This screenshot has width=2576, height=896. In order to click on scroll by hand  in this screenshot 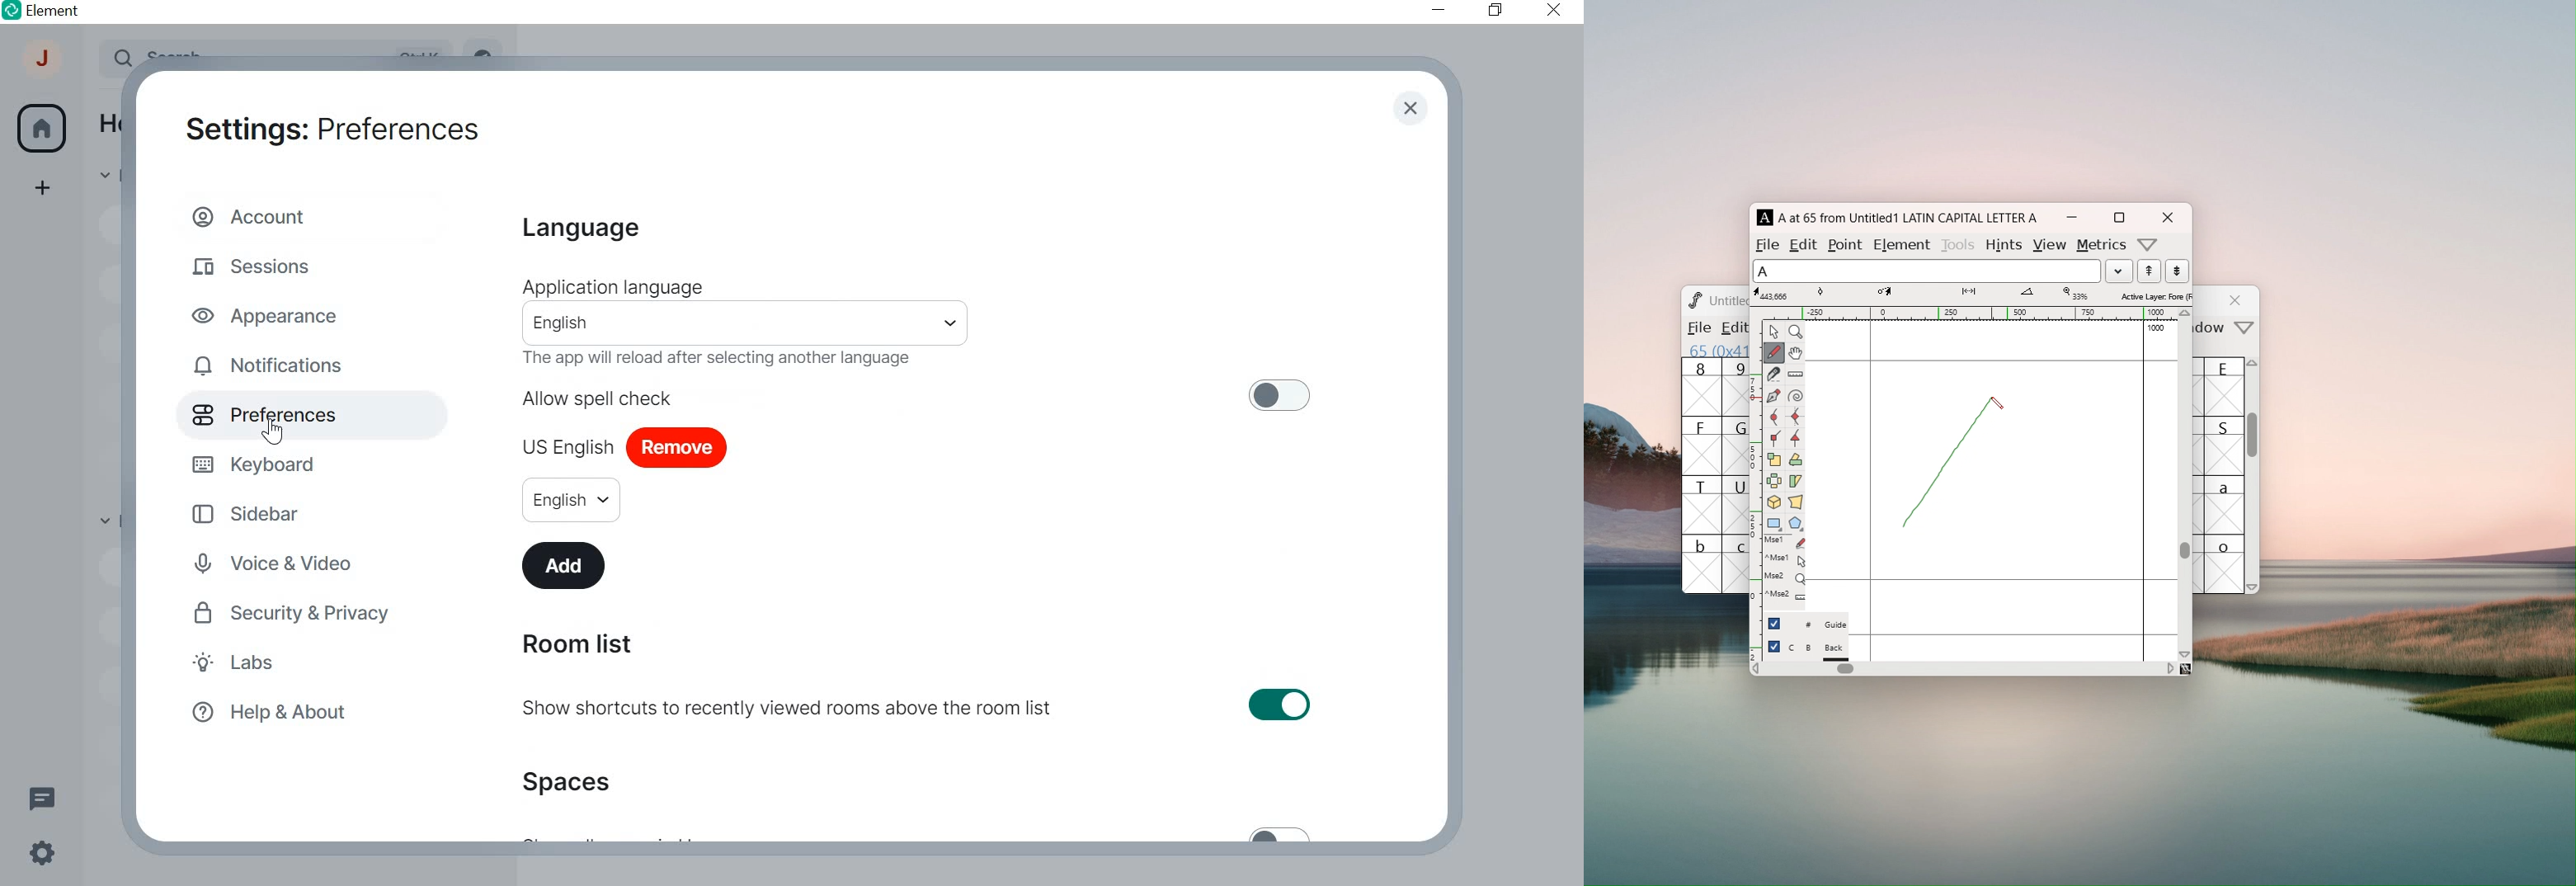, I will do `click(1795, 354)`.